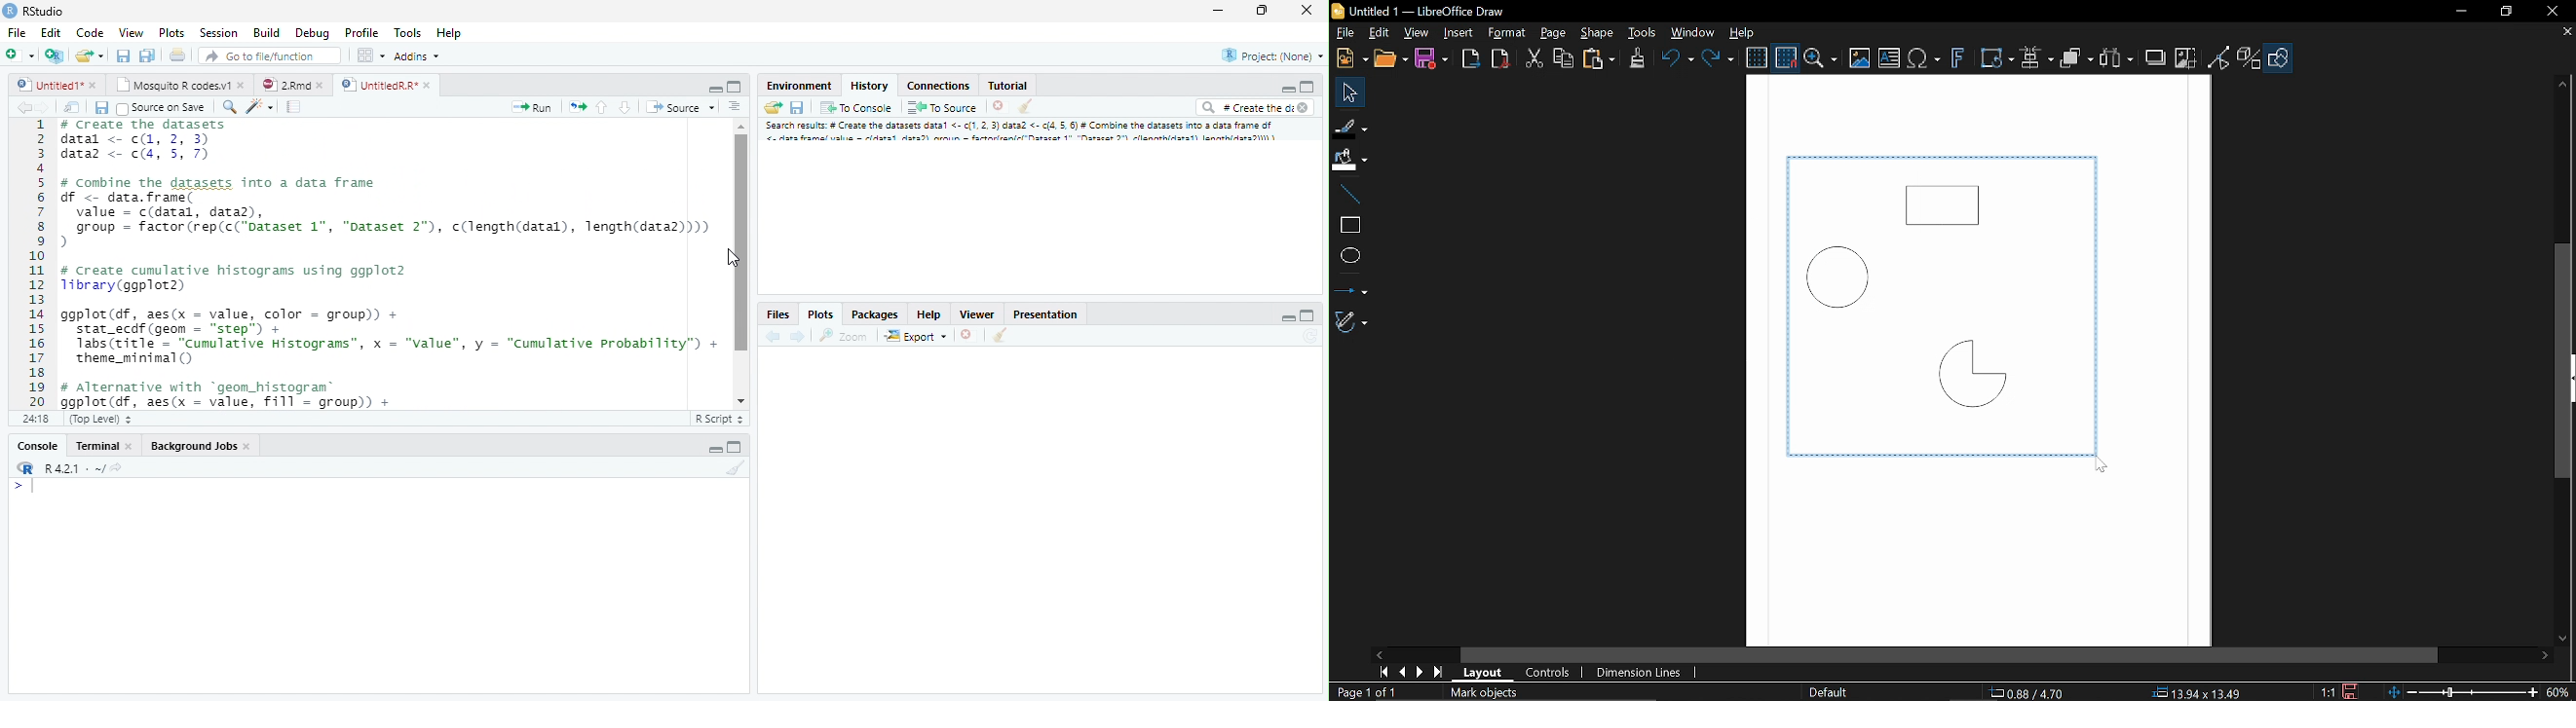 Image resolution: width=2576 pixels, height=728 pixels. Describe the element at coordinates (939, 86) in the screenshot. I see `Connections` at that location.